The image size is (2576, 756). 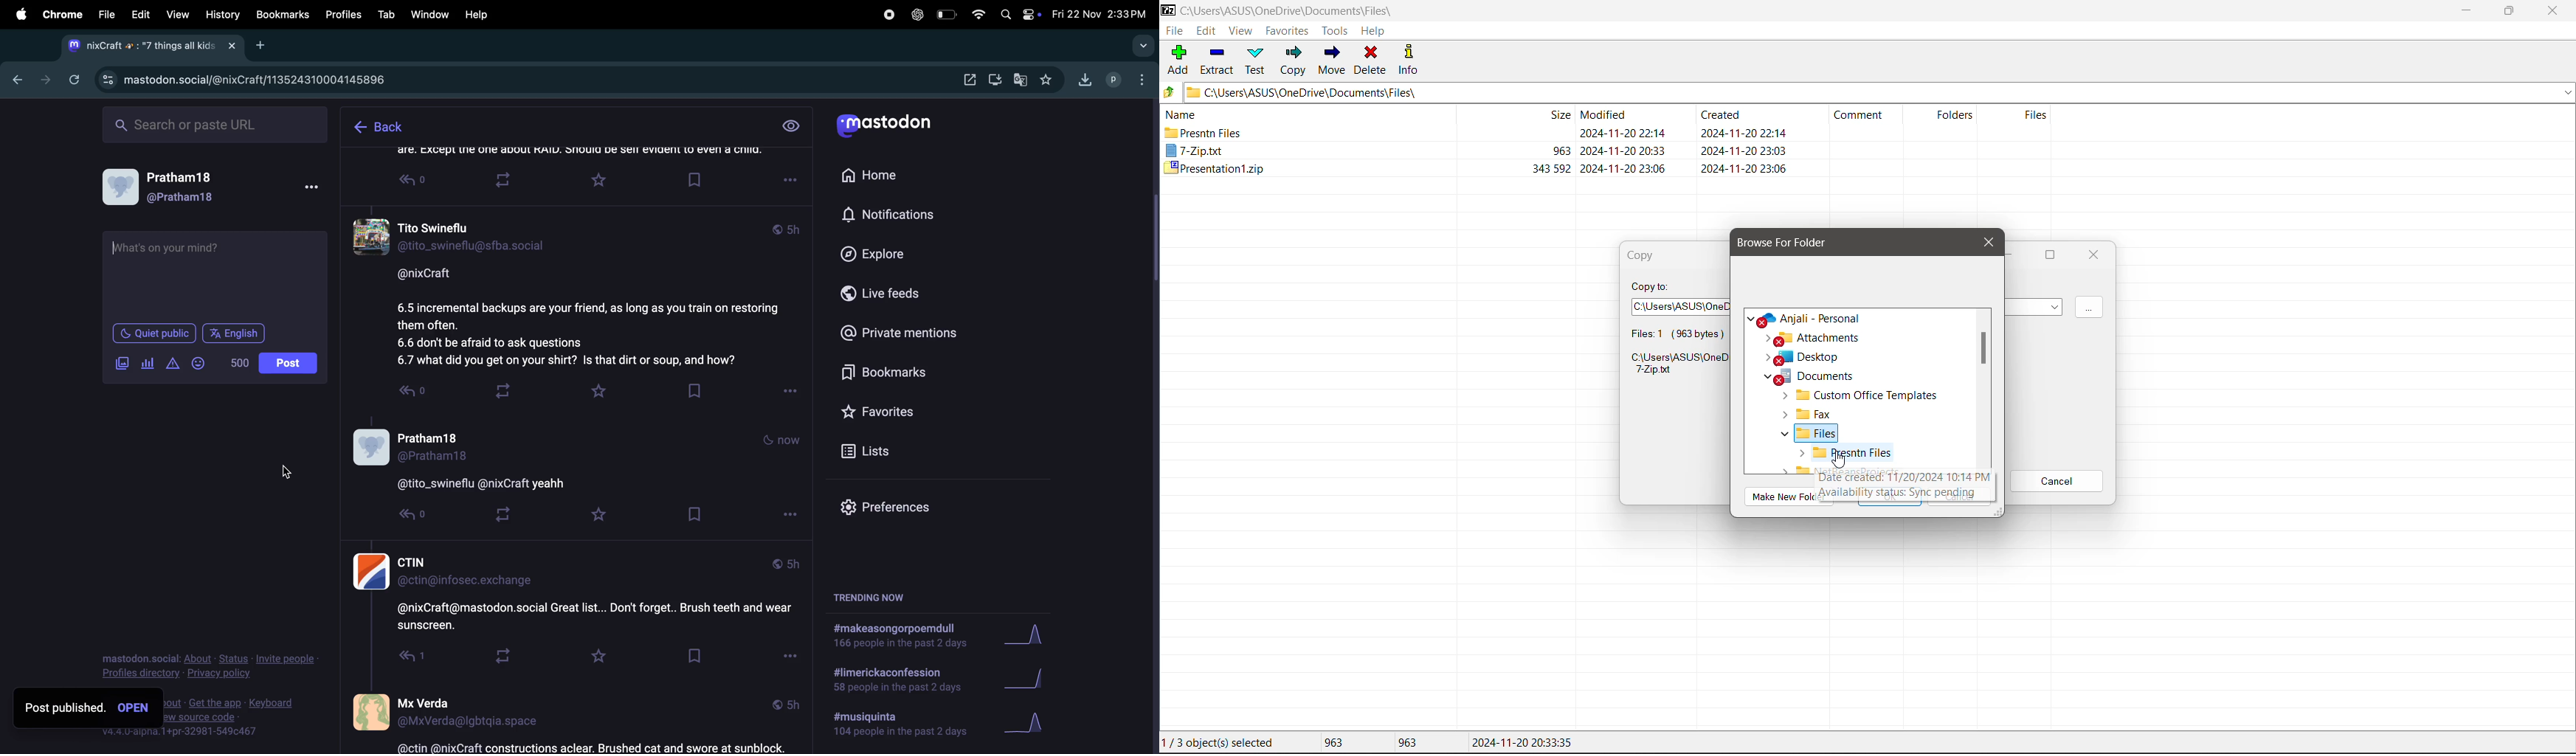 What do you see at coordinates (887, 15) in the screenshot?
I see `record` at bounding box center [887, 15].